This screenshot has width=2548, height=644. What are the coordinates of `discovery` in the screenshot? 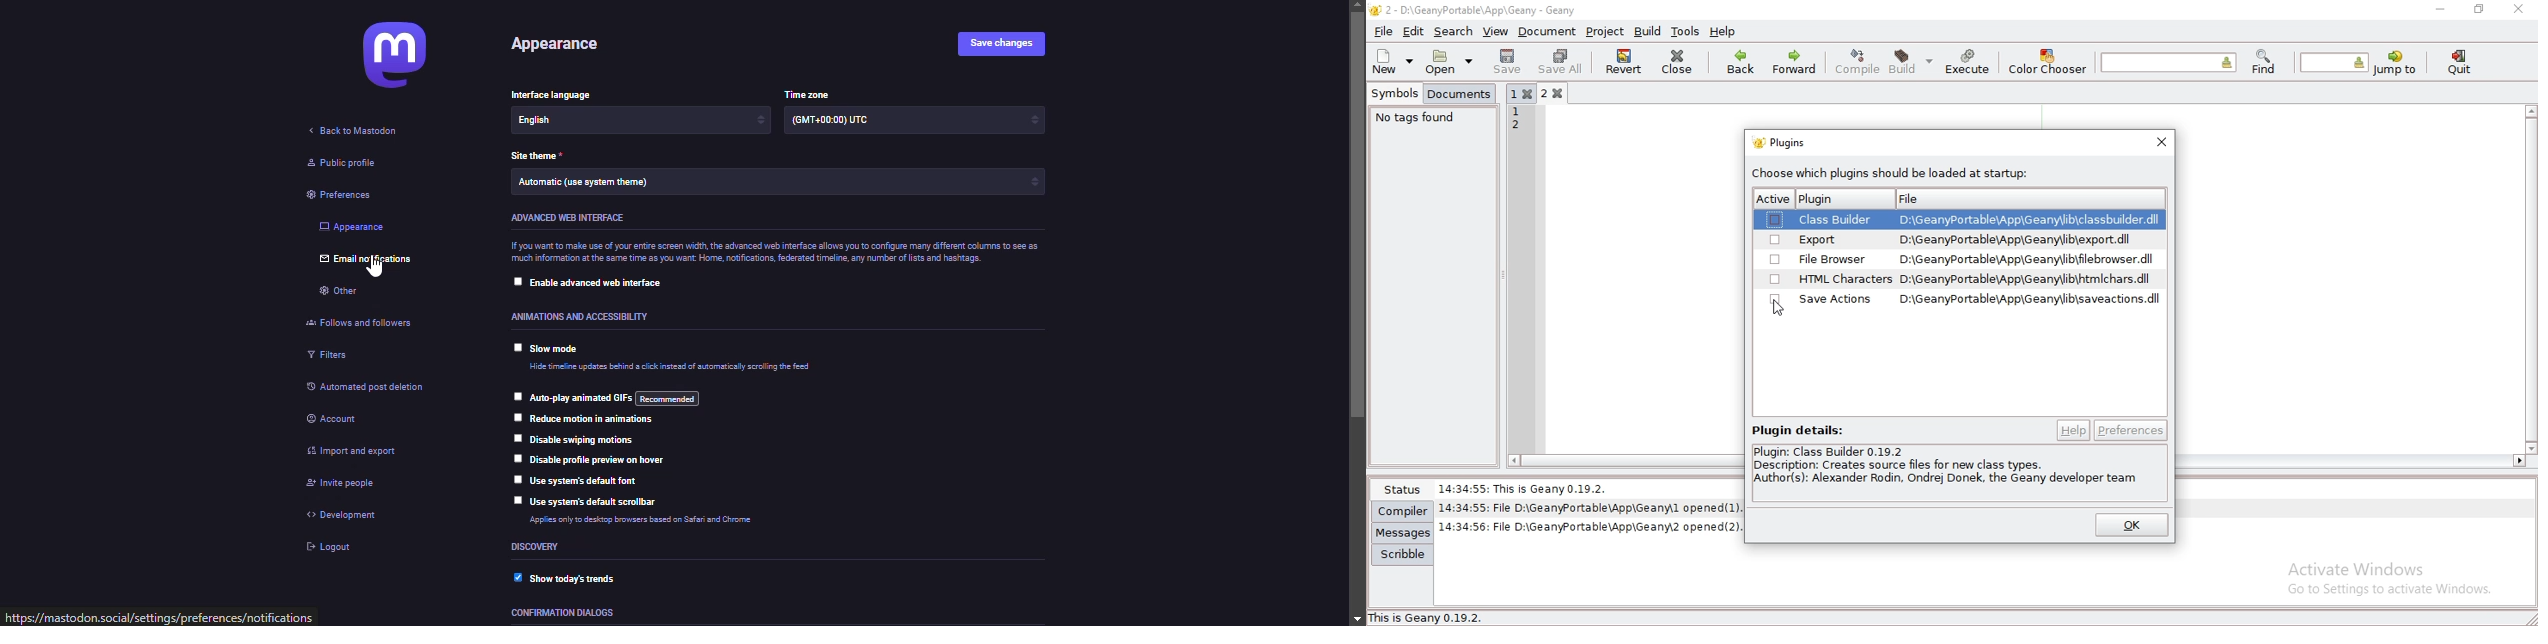 It's located at (538, 548).